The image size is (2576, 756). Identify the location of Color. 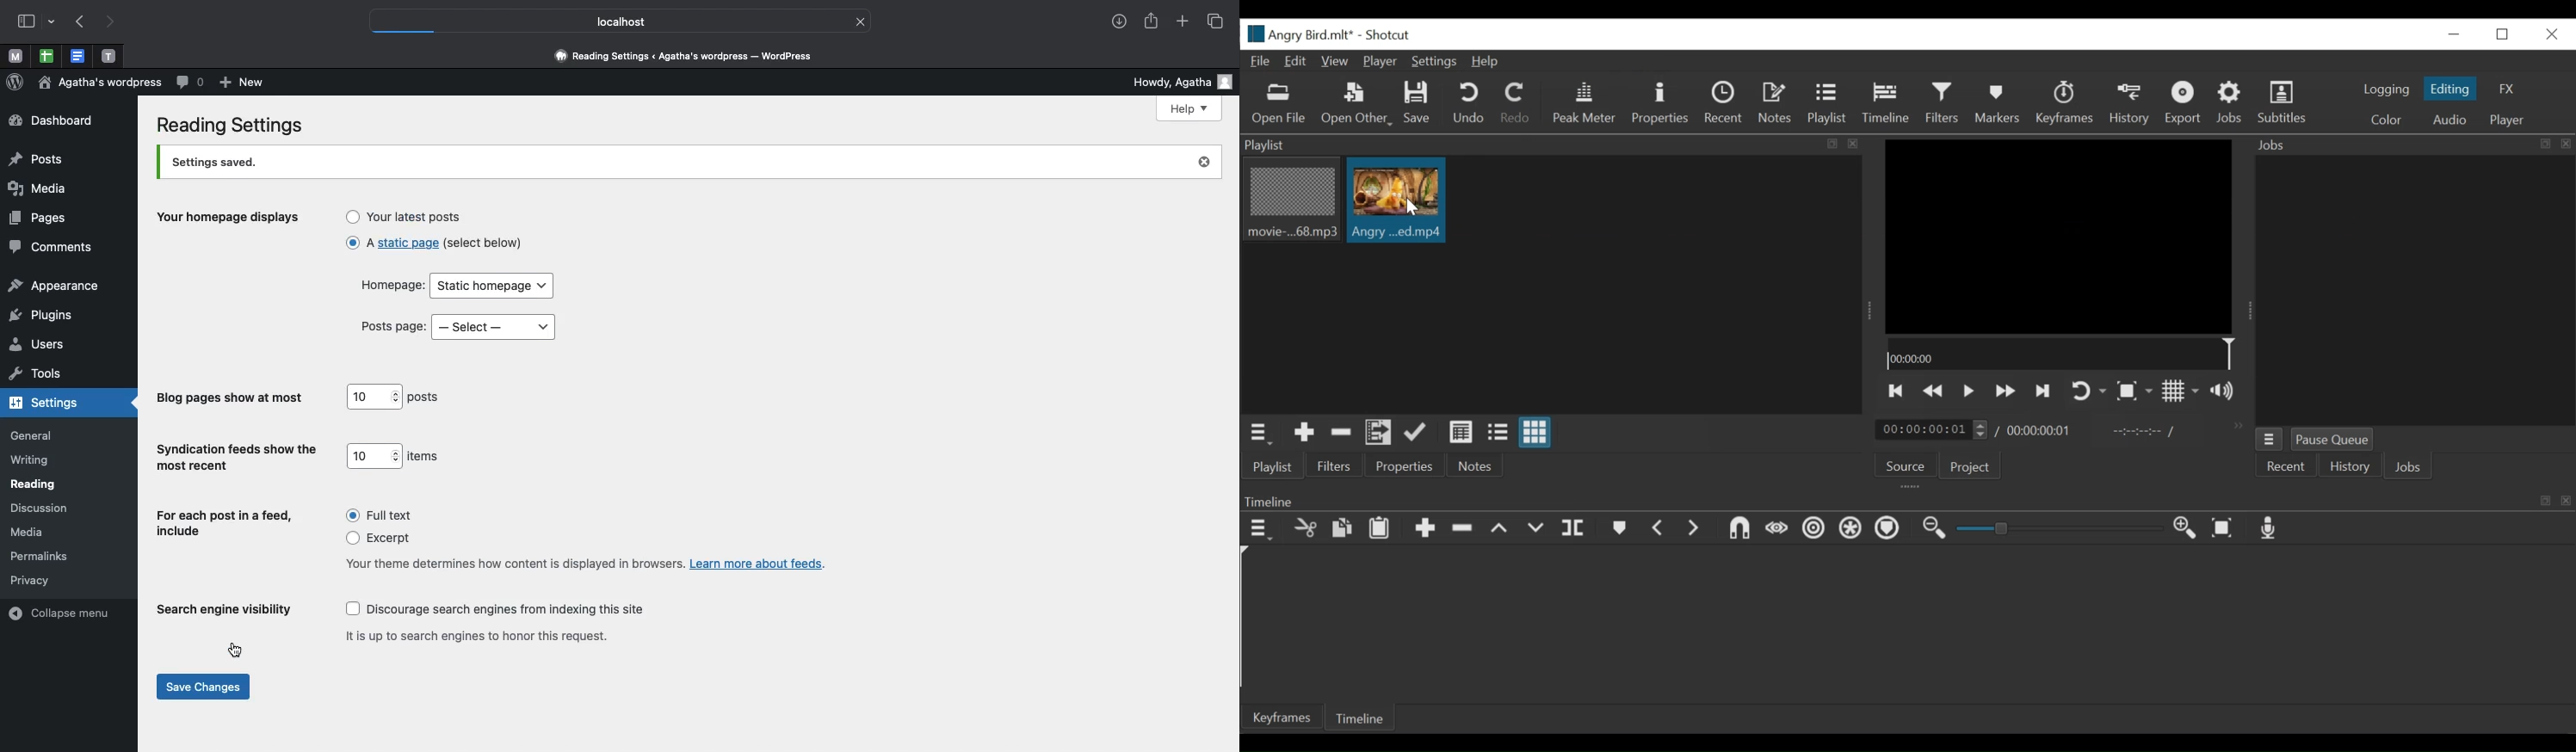
(2390, 119).